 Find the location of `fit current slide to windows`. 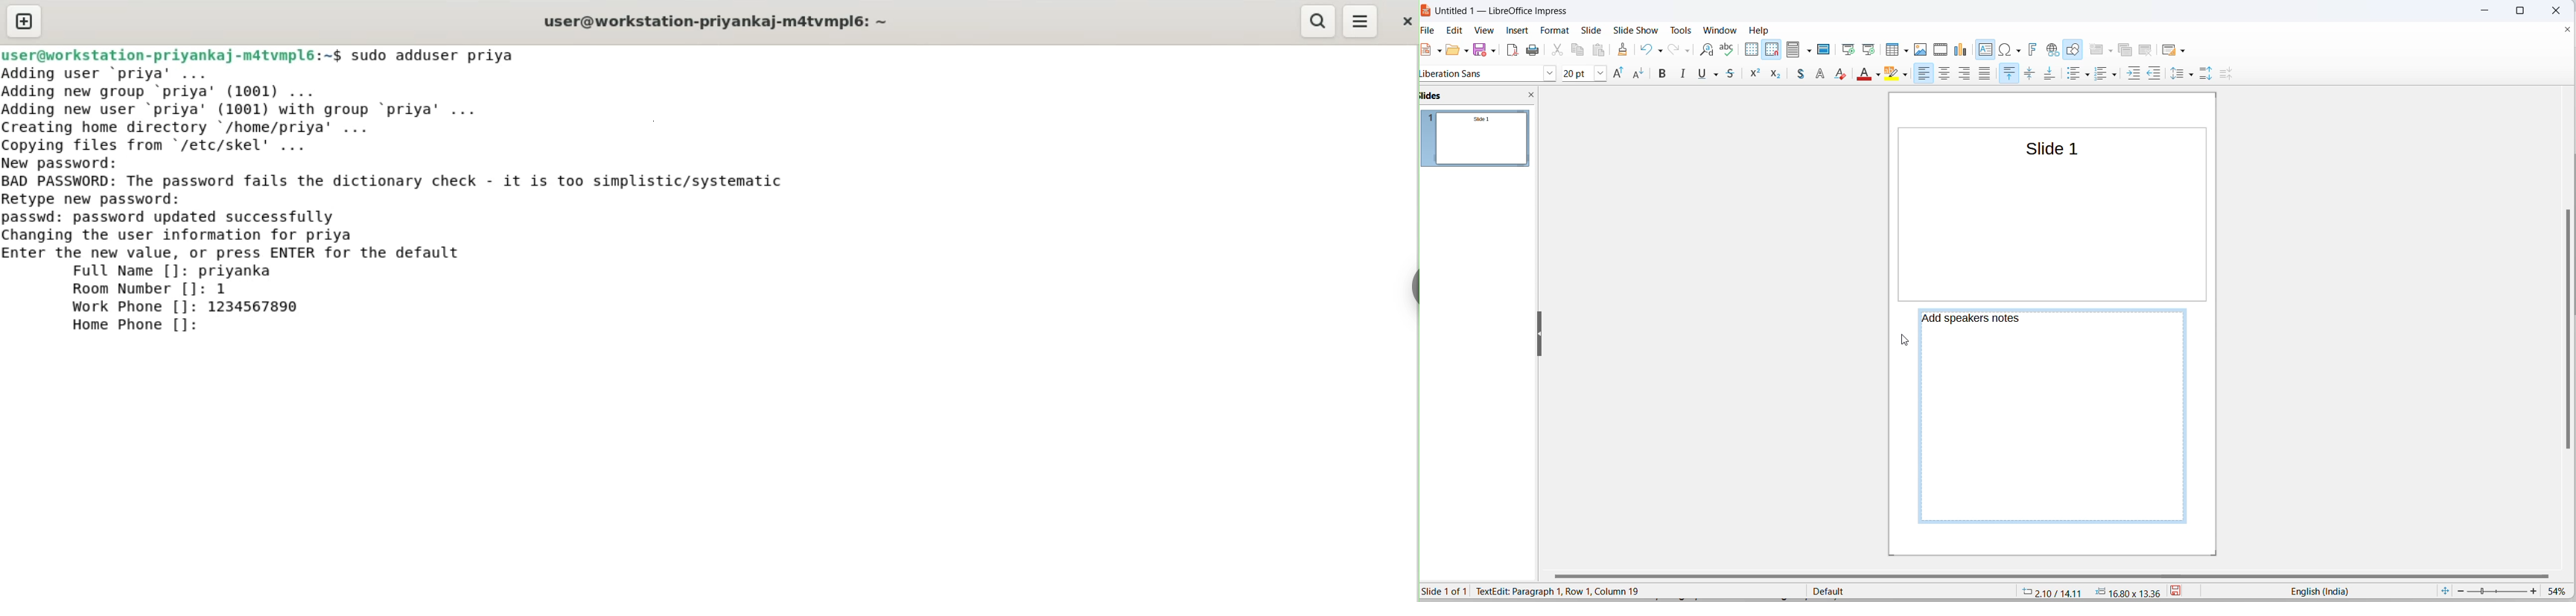

fit current slide to windows is located at coordinates (2447, 590).